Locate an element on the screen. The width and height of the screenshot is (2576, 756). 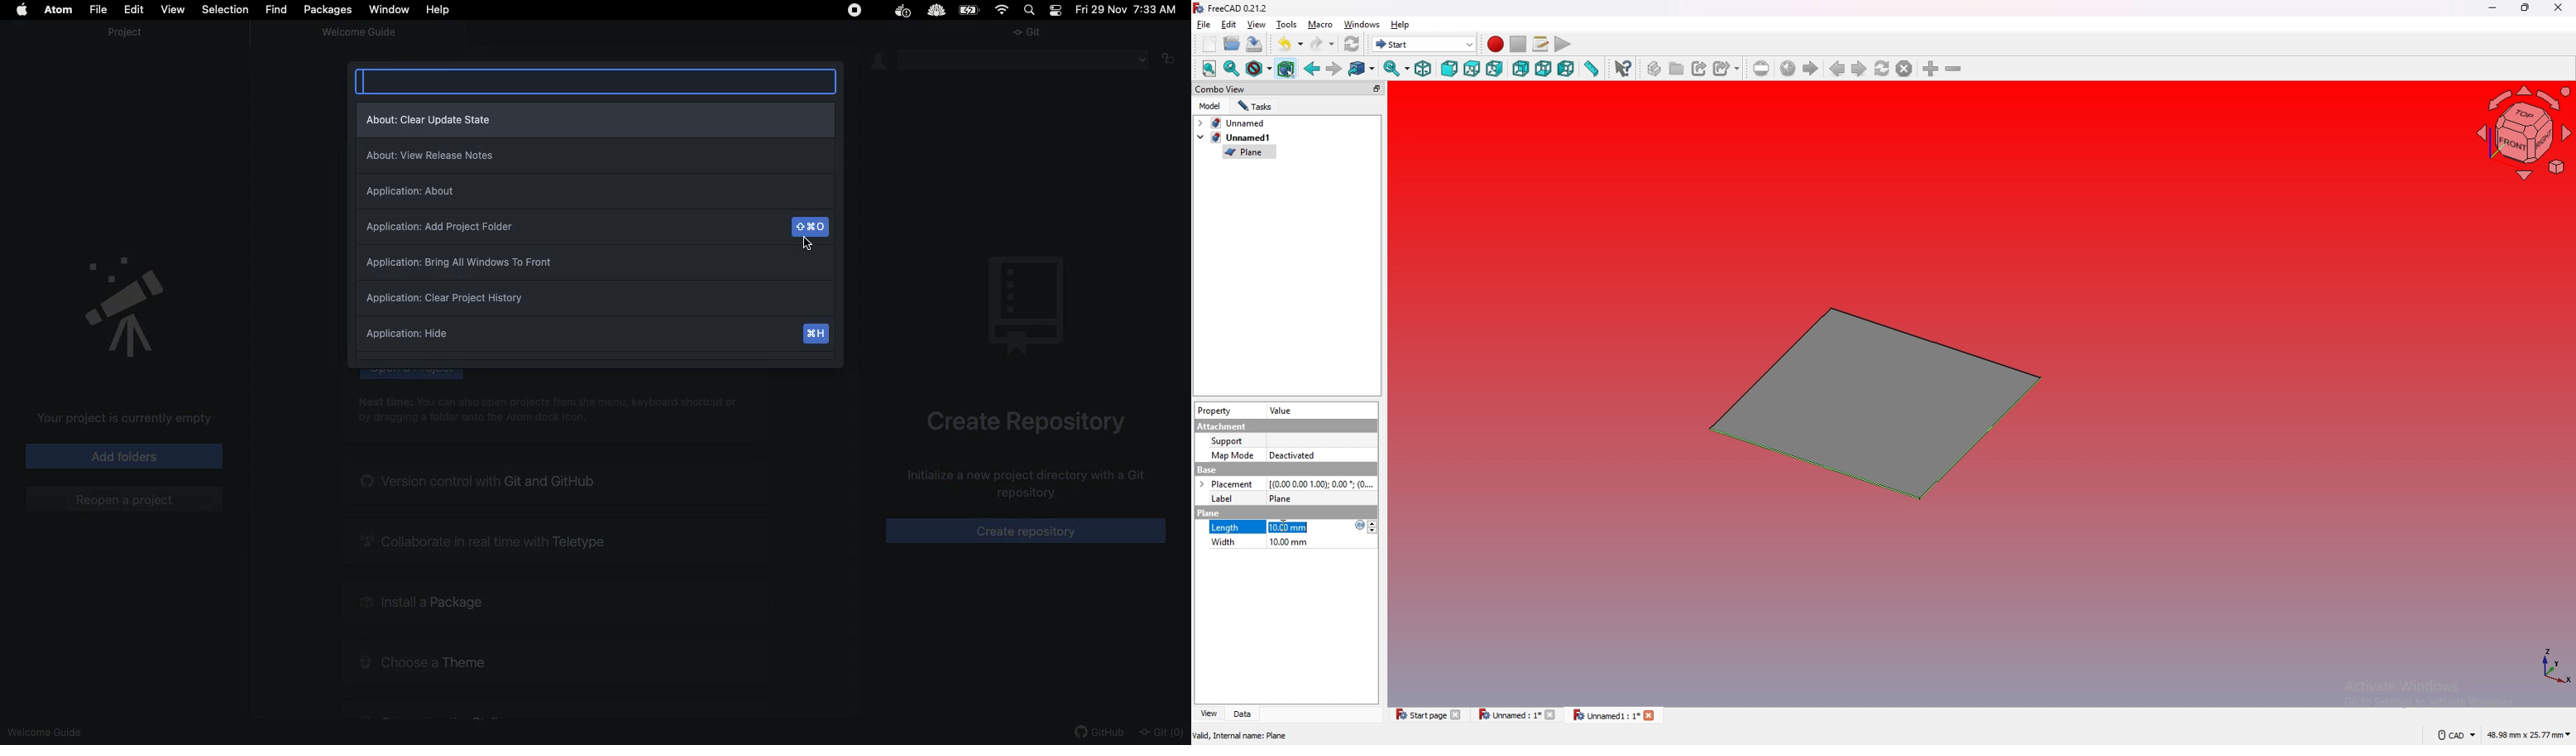
zoom out is located at coordinates (1953, 68).